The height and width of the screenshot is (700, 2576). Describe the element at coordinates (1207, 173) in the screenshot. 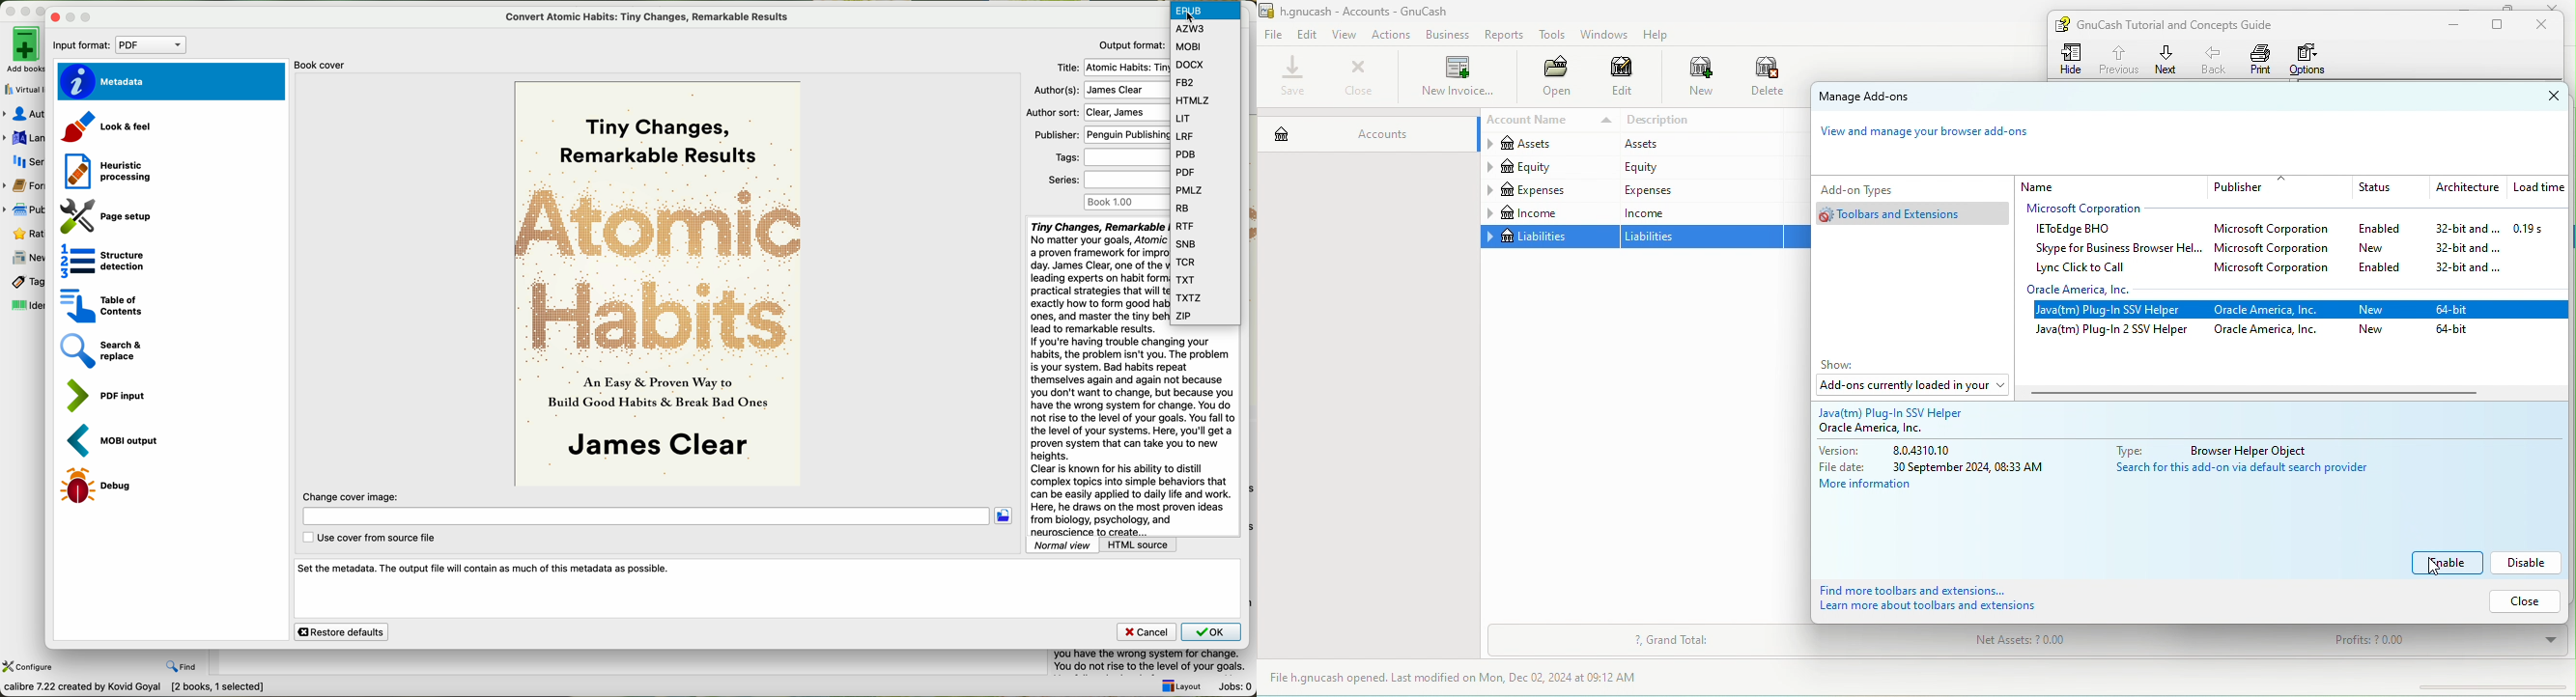

I see `PDF` at that location.